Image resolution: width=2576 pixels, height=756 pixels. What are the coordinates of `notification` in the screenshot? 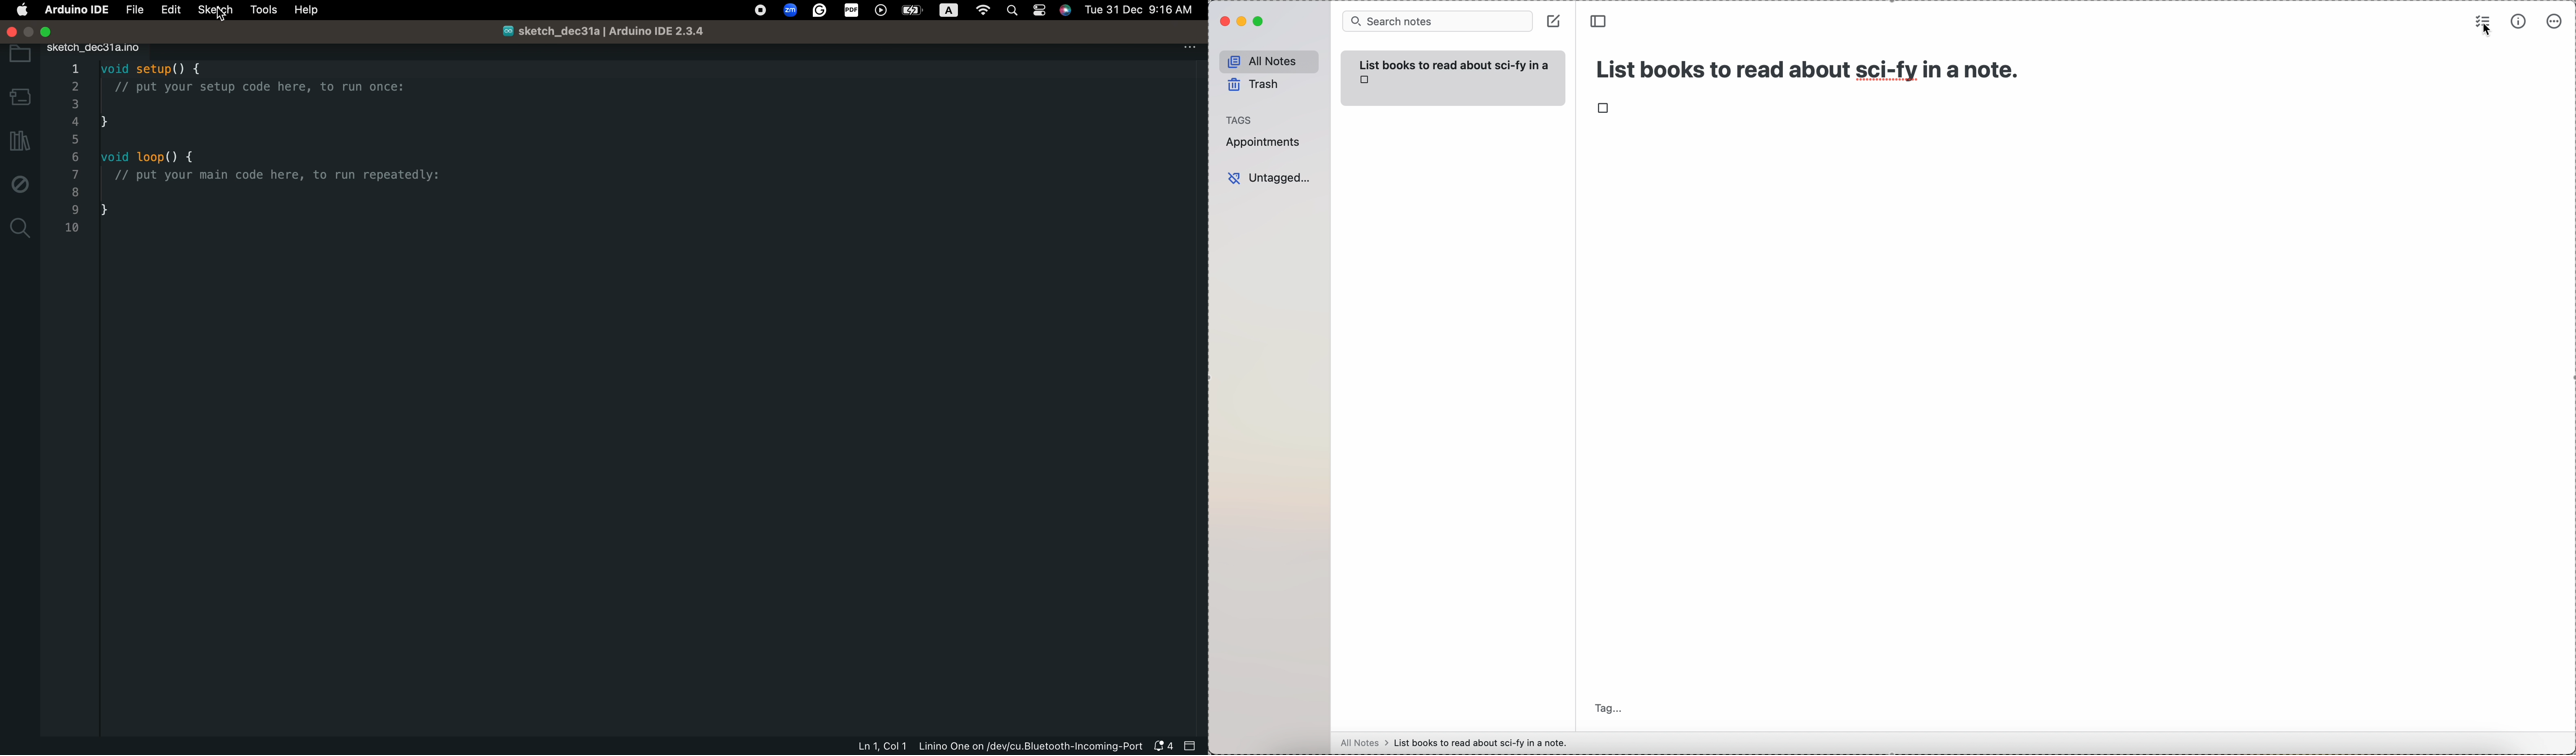 It's located at (1165, 746).